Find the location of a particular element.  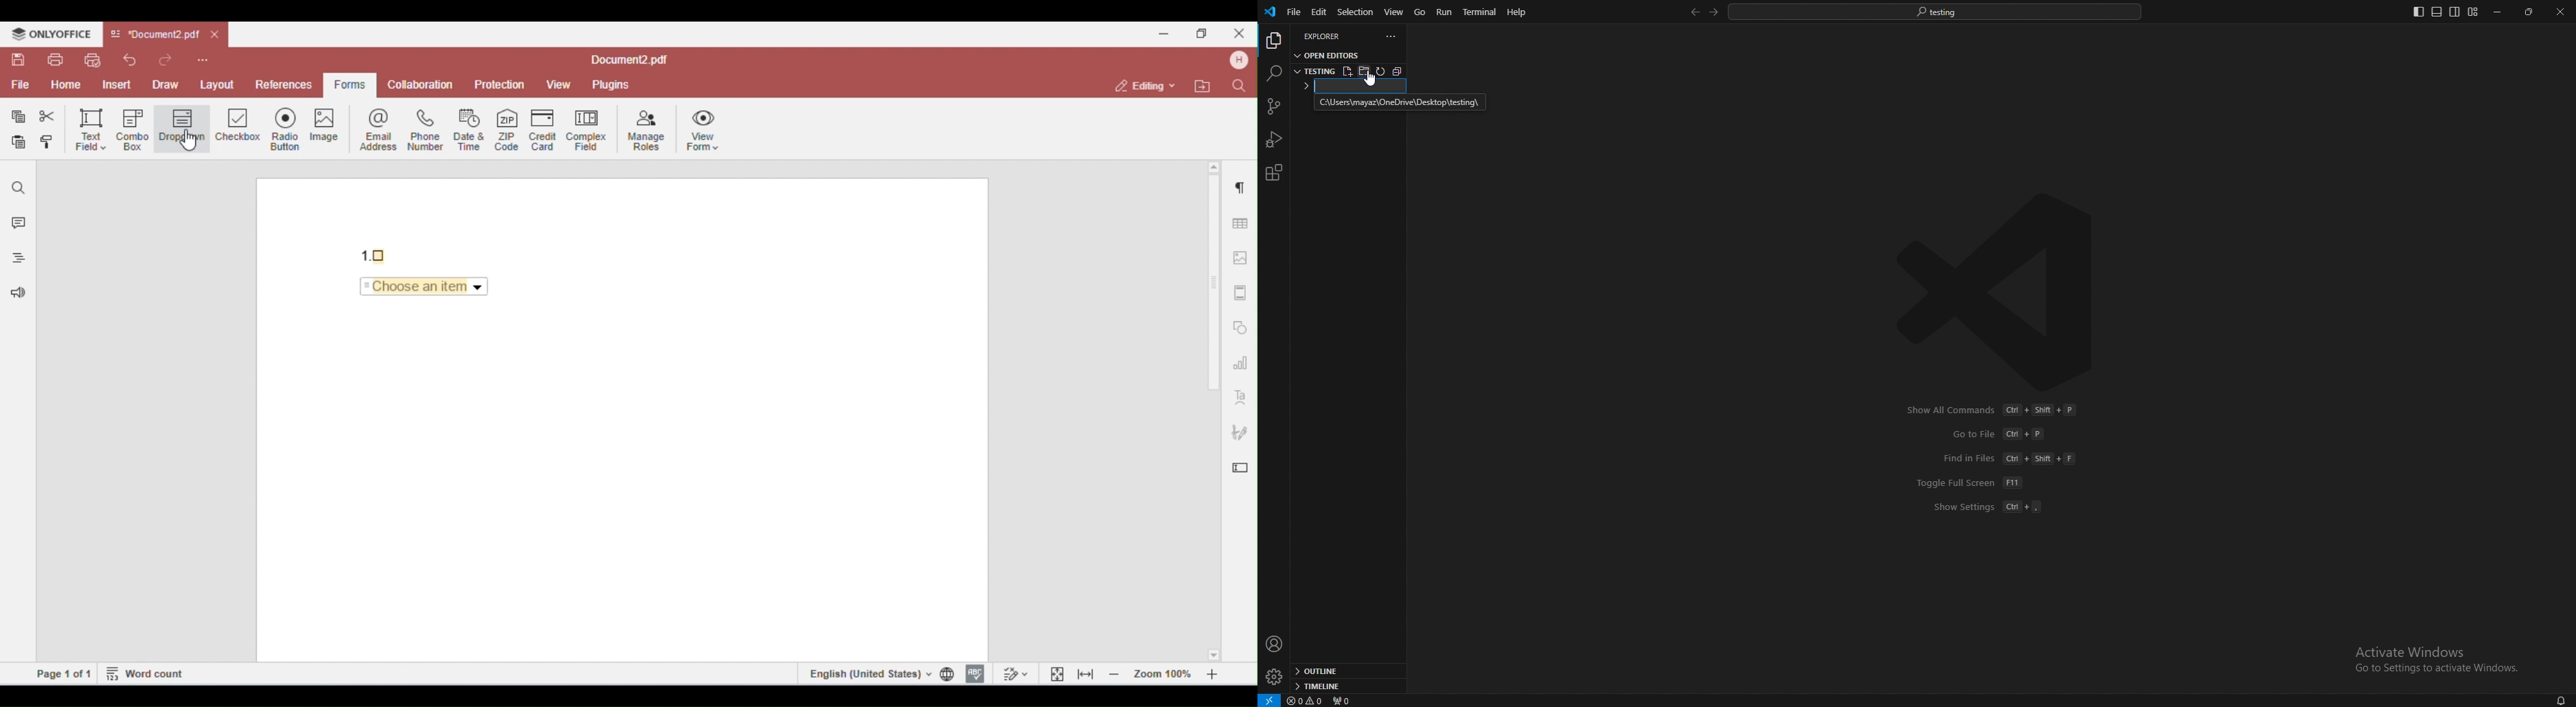

cursor is located at coordinates (1373, 78).